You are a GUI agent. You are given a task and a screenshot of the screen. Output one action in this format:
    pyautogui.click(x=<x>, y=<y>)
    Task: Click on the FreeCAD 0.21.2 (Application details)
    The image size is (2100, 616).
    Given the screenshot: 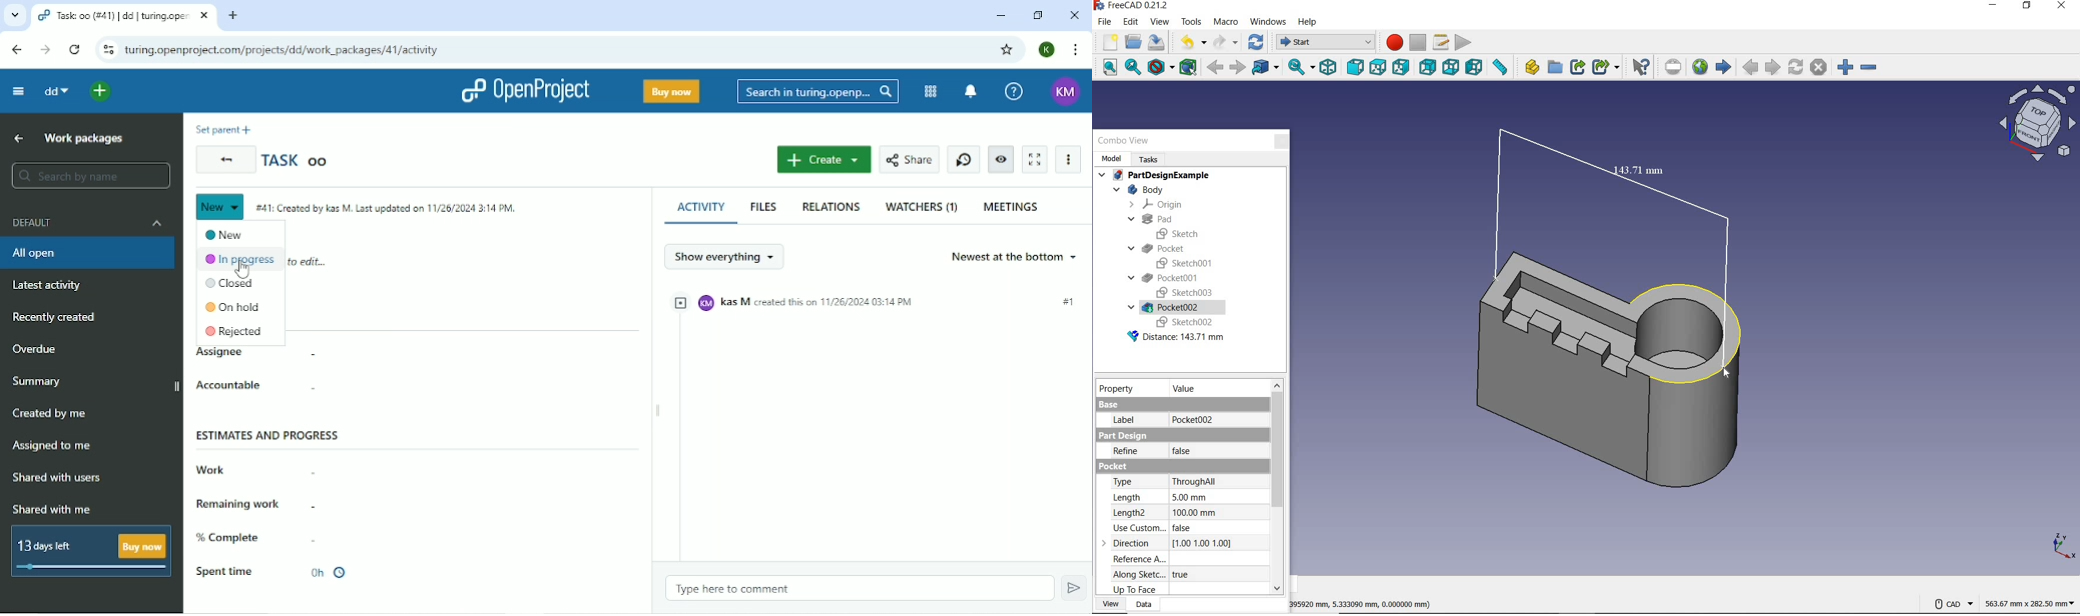 What is the action you would take?
    pyautogui.click(x=1136, y=8)
    